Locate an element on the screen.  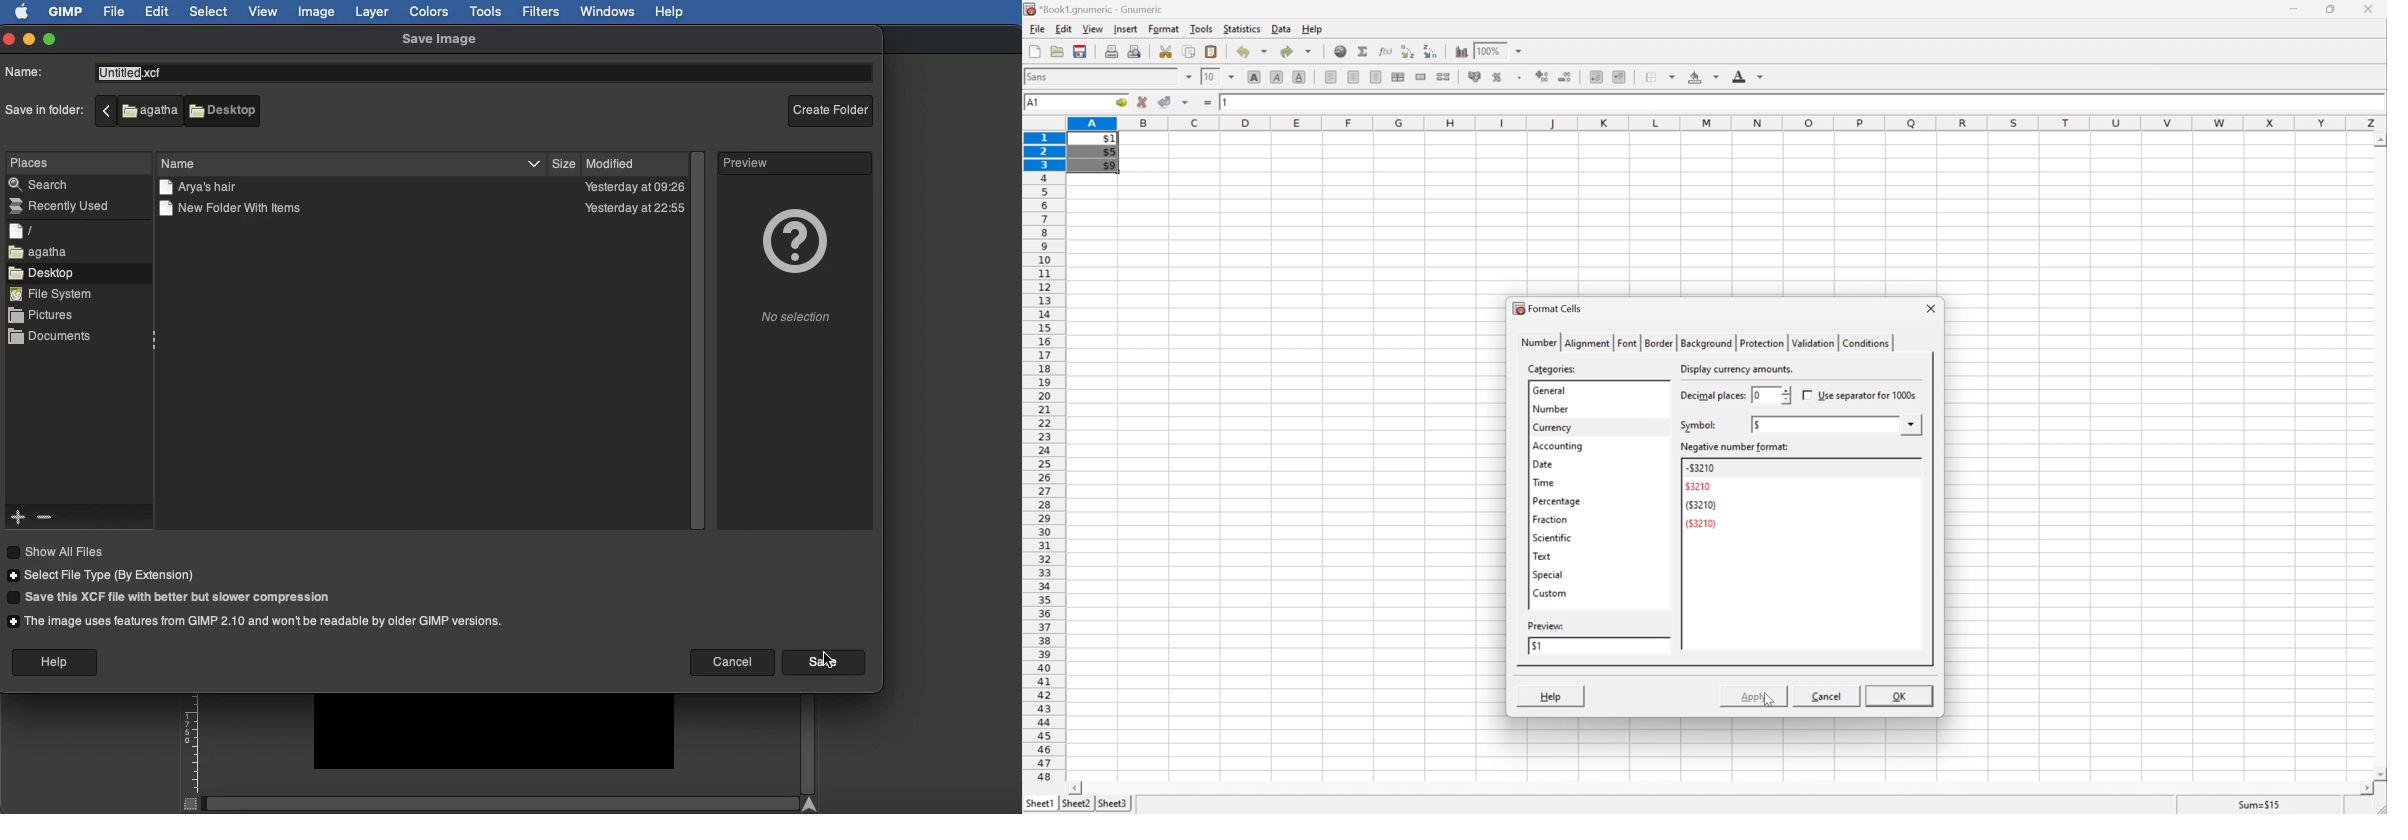
data is located at coordinates (1282, 26).